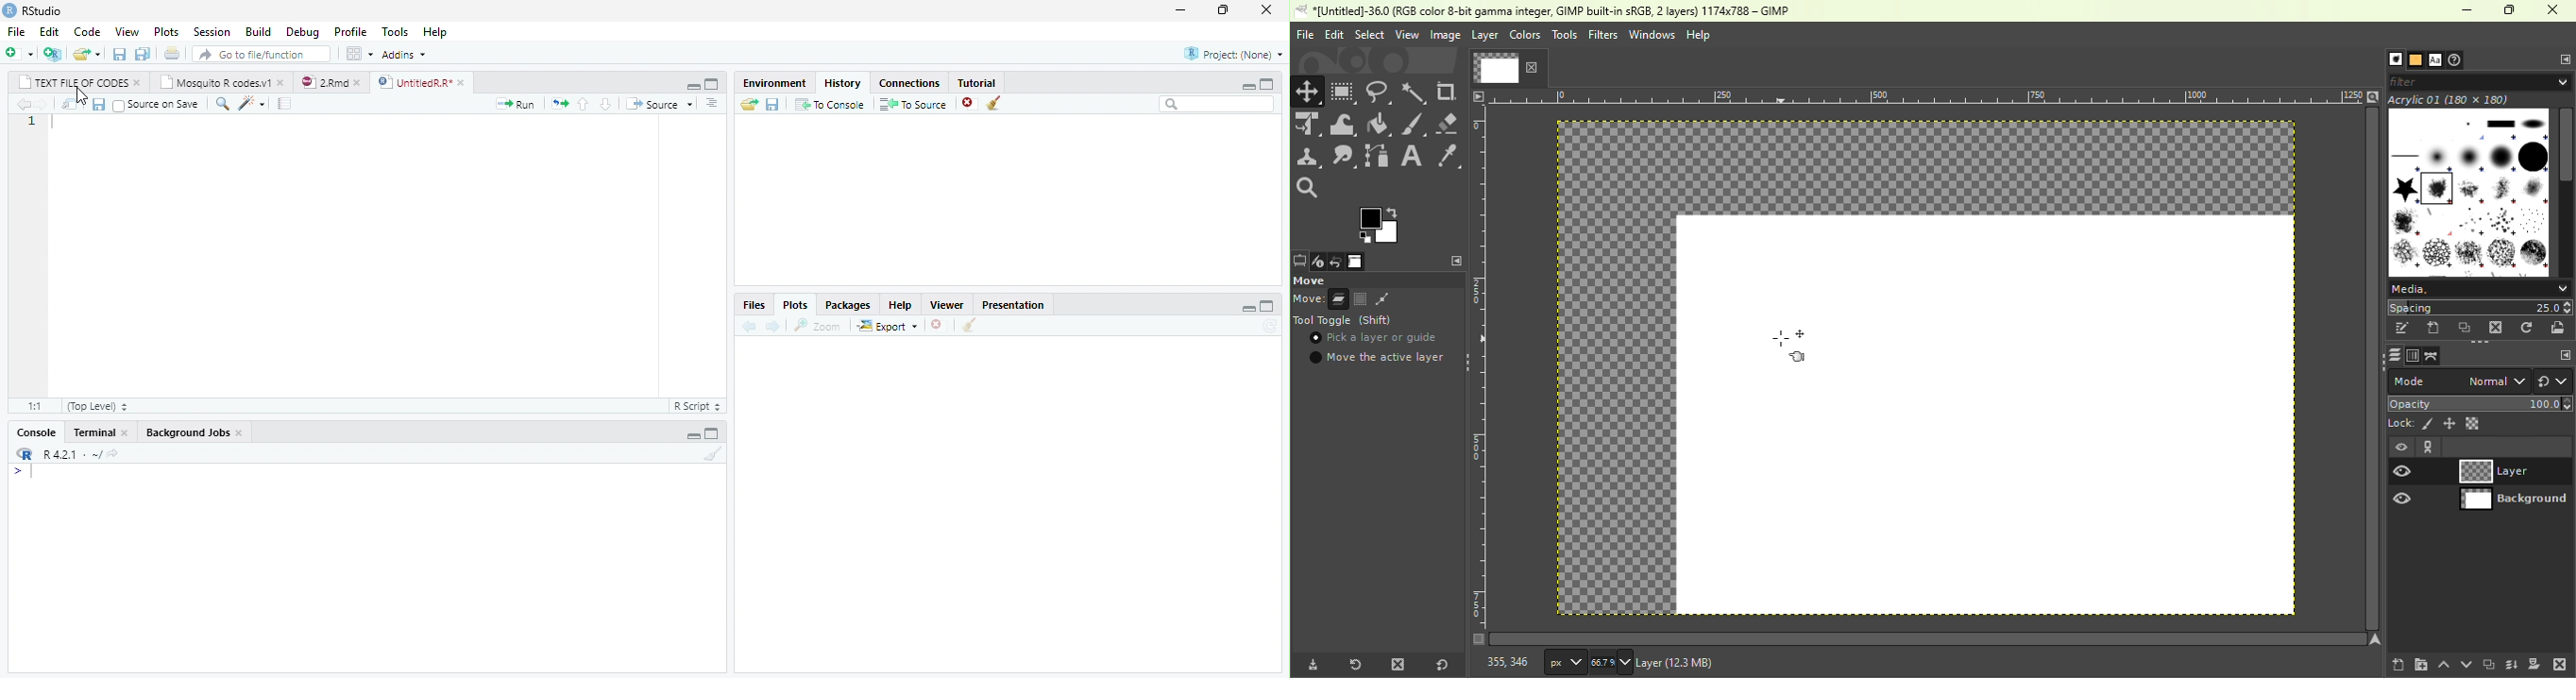  Describe the element at coordinates (964, 104) in the screenshot. I see `remove selected history` at that location.